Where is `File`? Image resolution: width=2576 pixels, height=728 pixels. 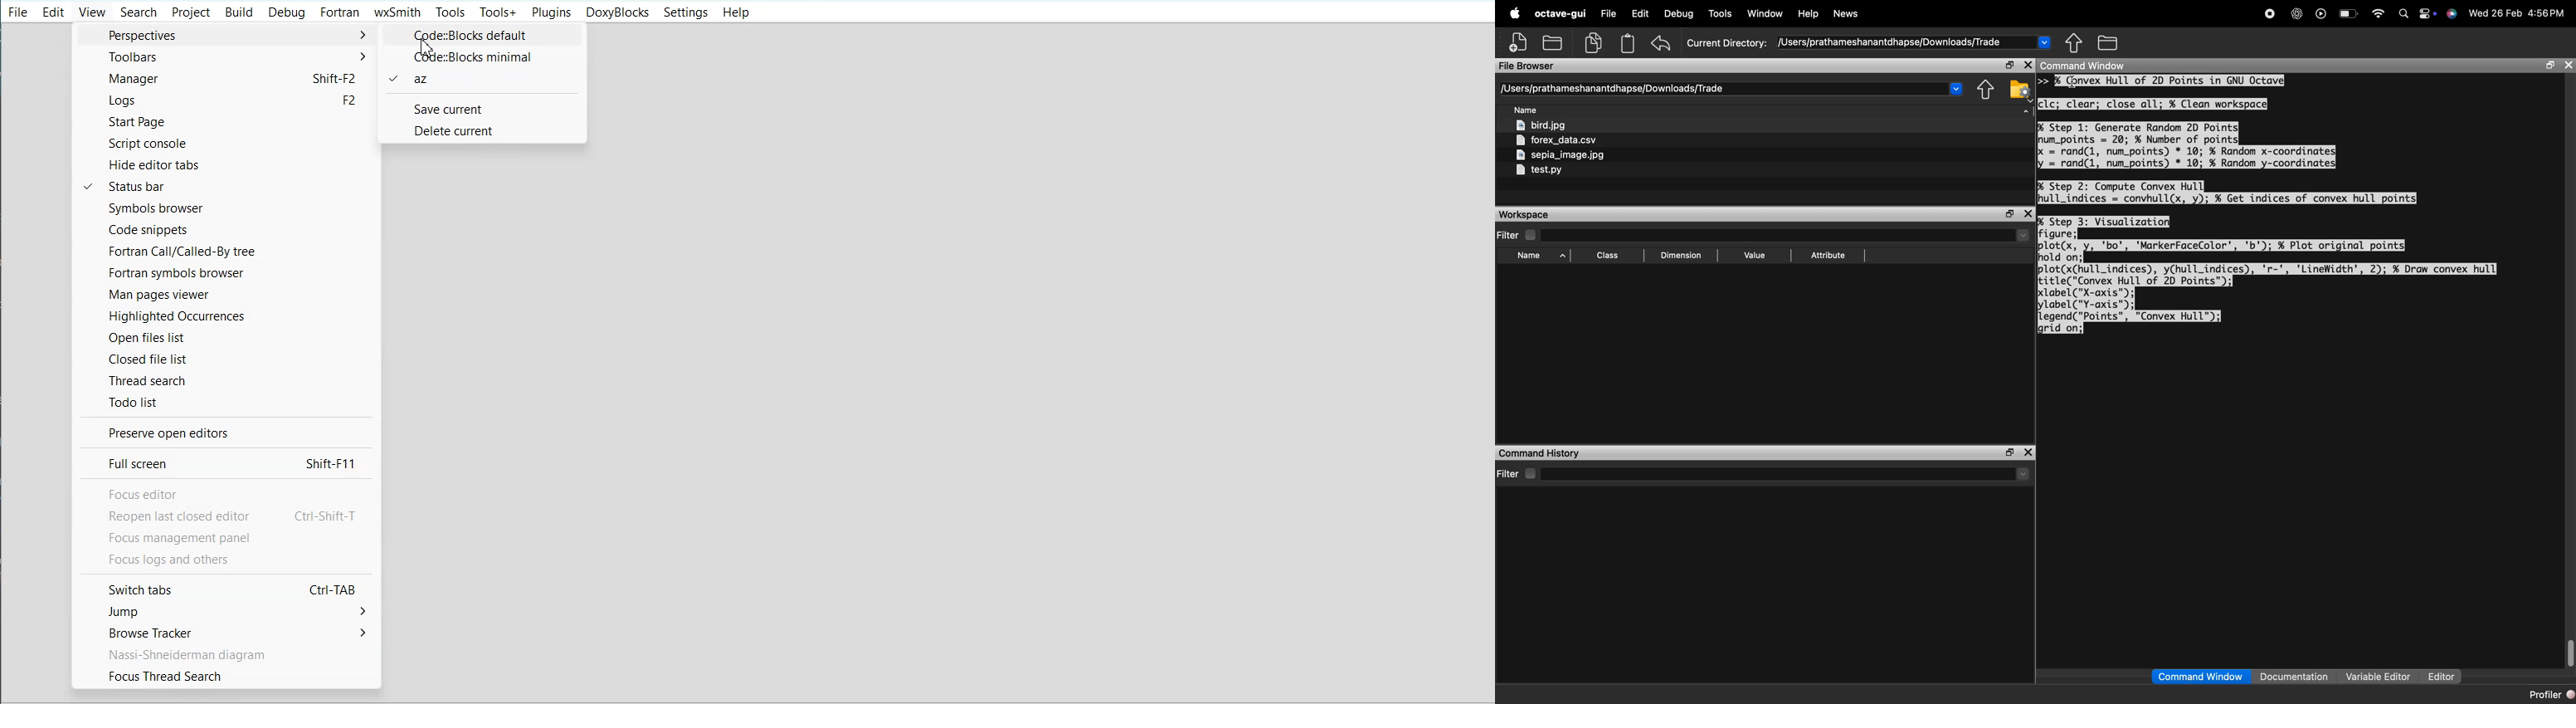
File is located at coordinates (18, 11).